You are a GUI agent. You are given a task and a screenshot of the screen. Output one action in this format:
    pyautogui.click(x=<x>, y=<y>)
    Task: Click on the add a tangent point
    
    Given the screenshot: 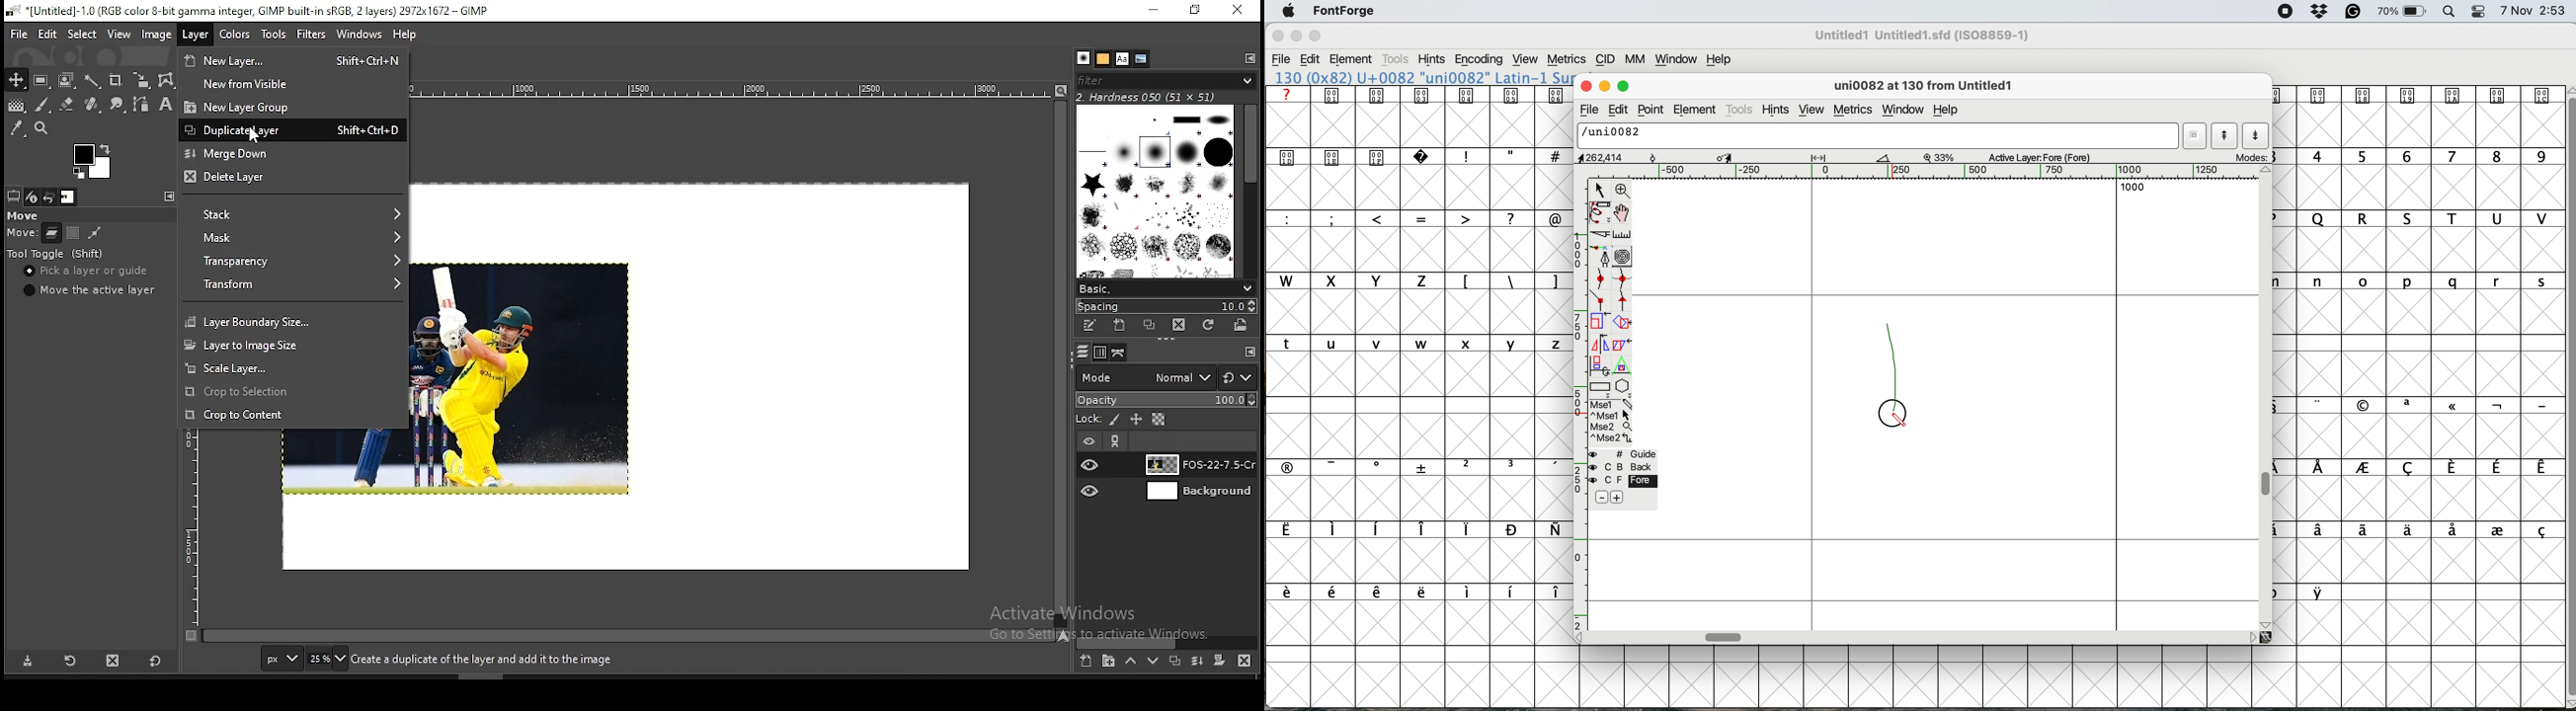 What is the action you would take?
    pyautogui.click(x=1624, y=303)
    